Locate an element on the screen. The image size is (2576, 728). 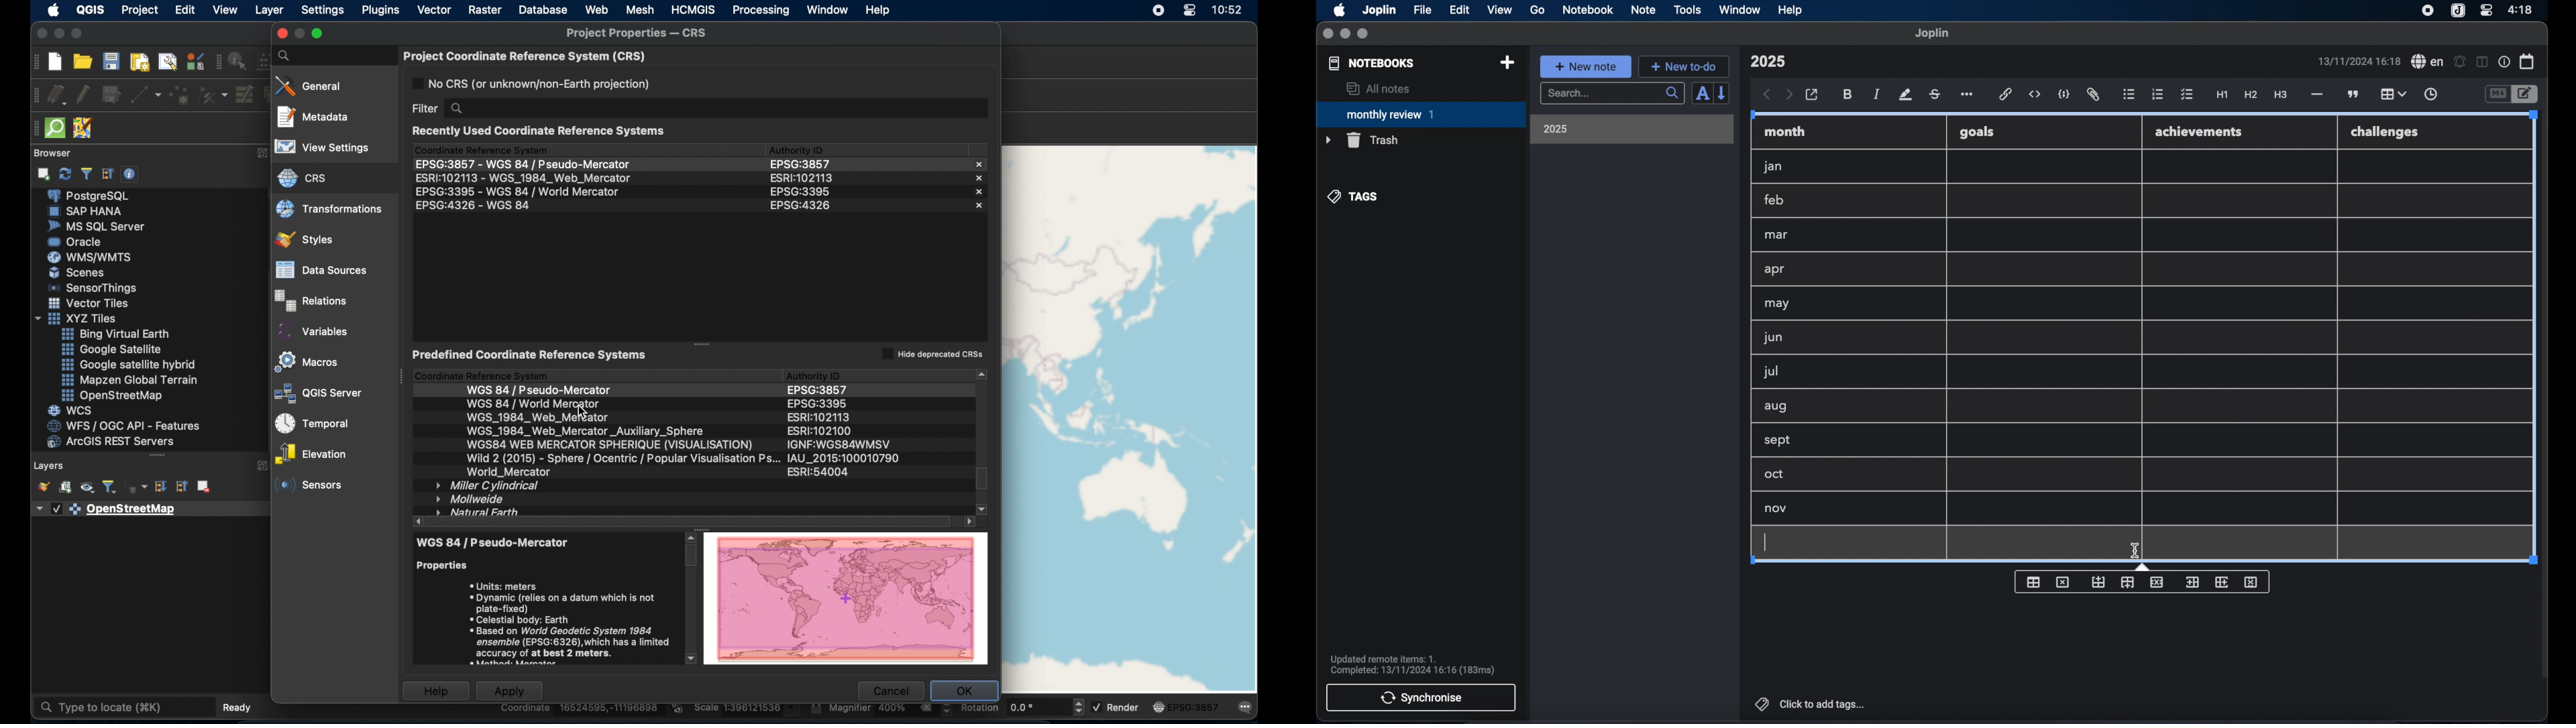
QGIS is located at coordinates (92, 9).